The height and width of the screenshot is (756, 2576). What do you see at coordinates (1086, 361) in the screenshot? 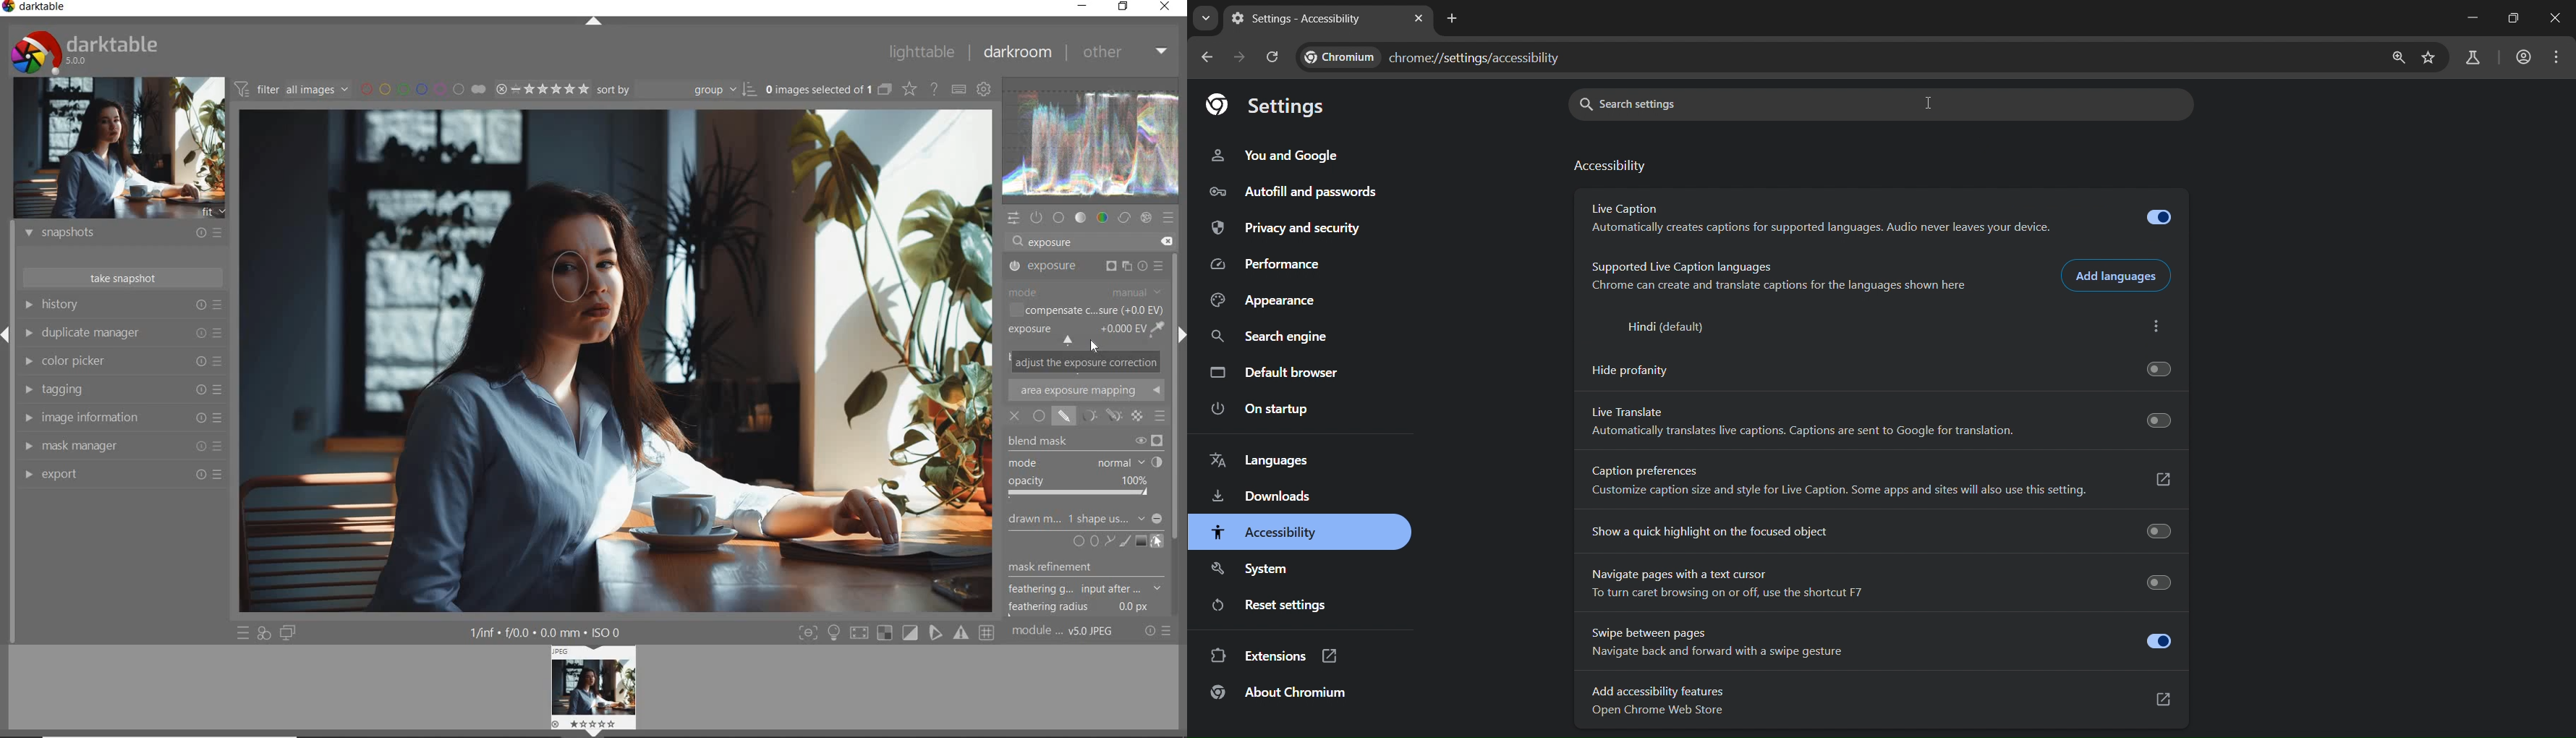
I see `ADJUST THE EXPOSURE CORRECTION` at bounding box center [1086, 361].